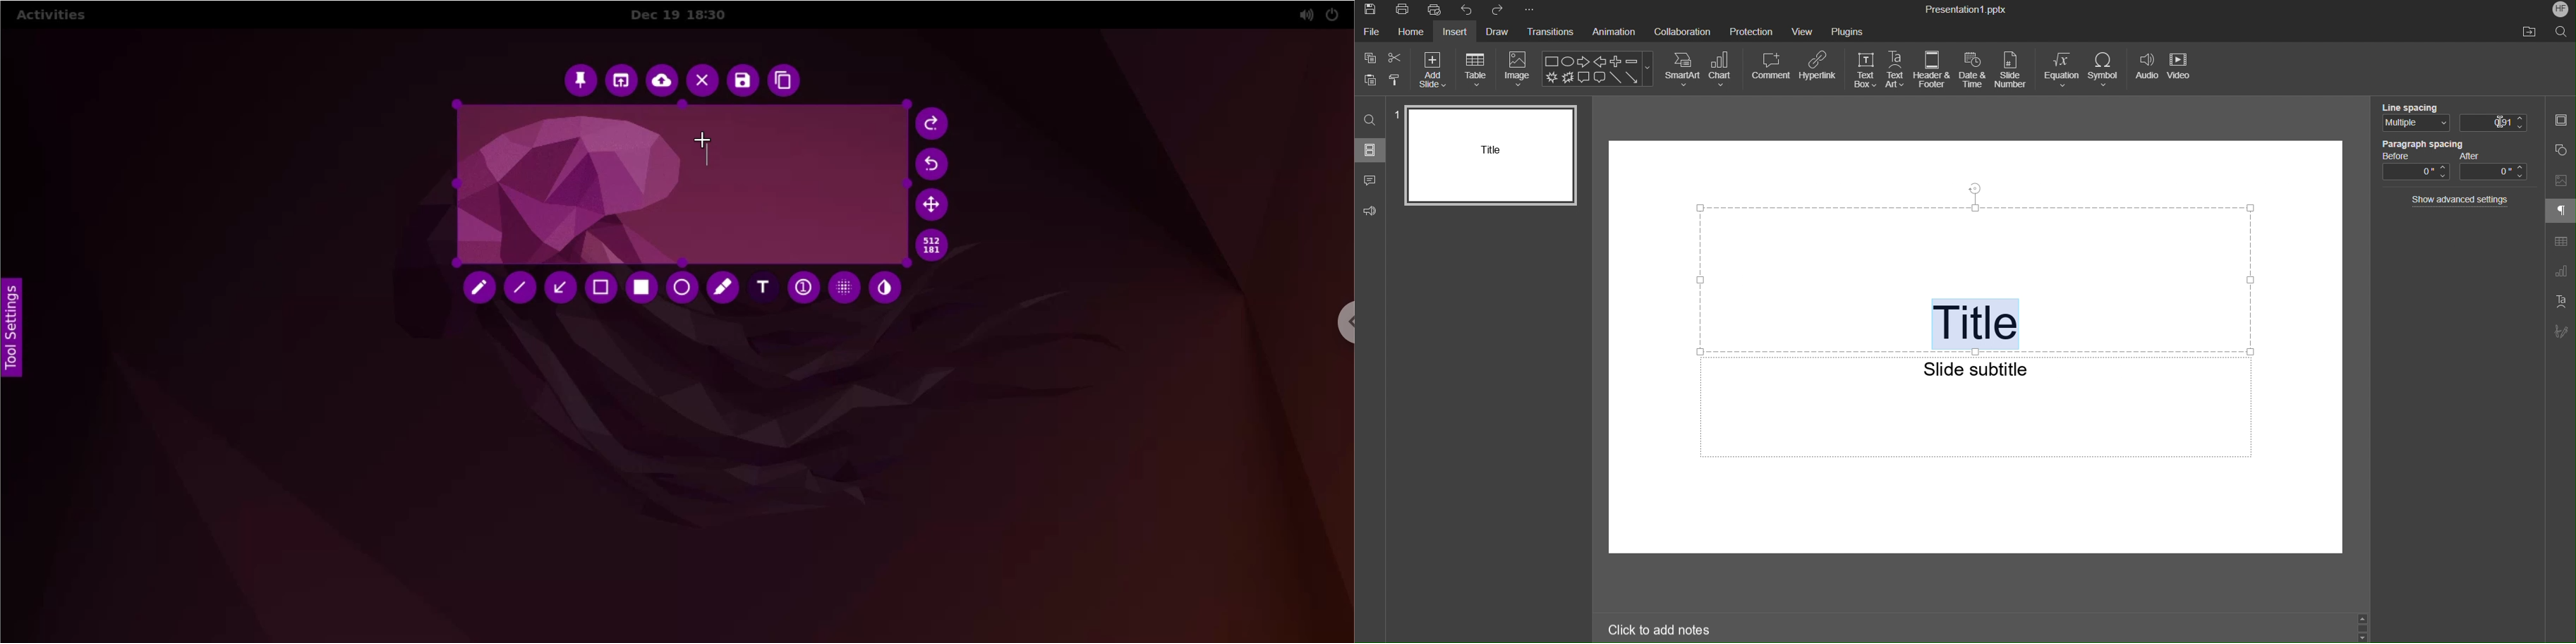 The image size is (2576, 644). What do you see at coordinates (1495, 33) in the screenshot?
I see `Draw` at bounding box center [1495, 33].